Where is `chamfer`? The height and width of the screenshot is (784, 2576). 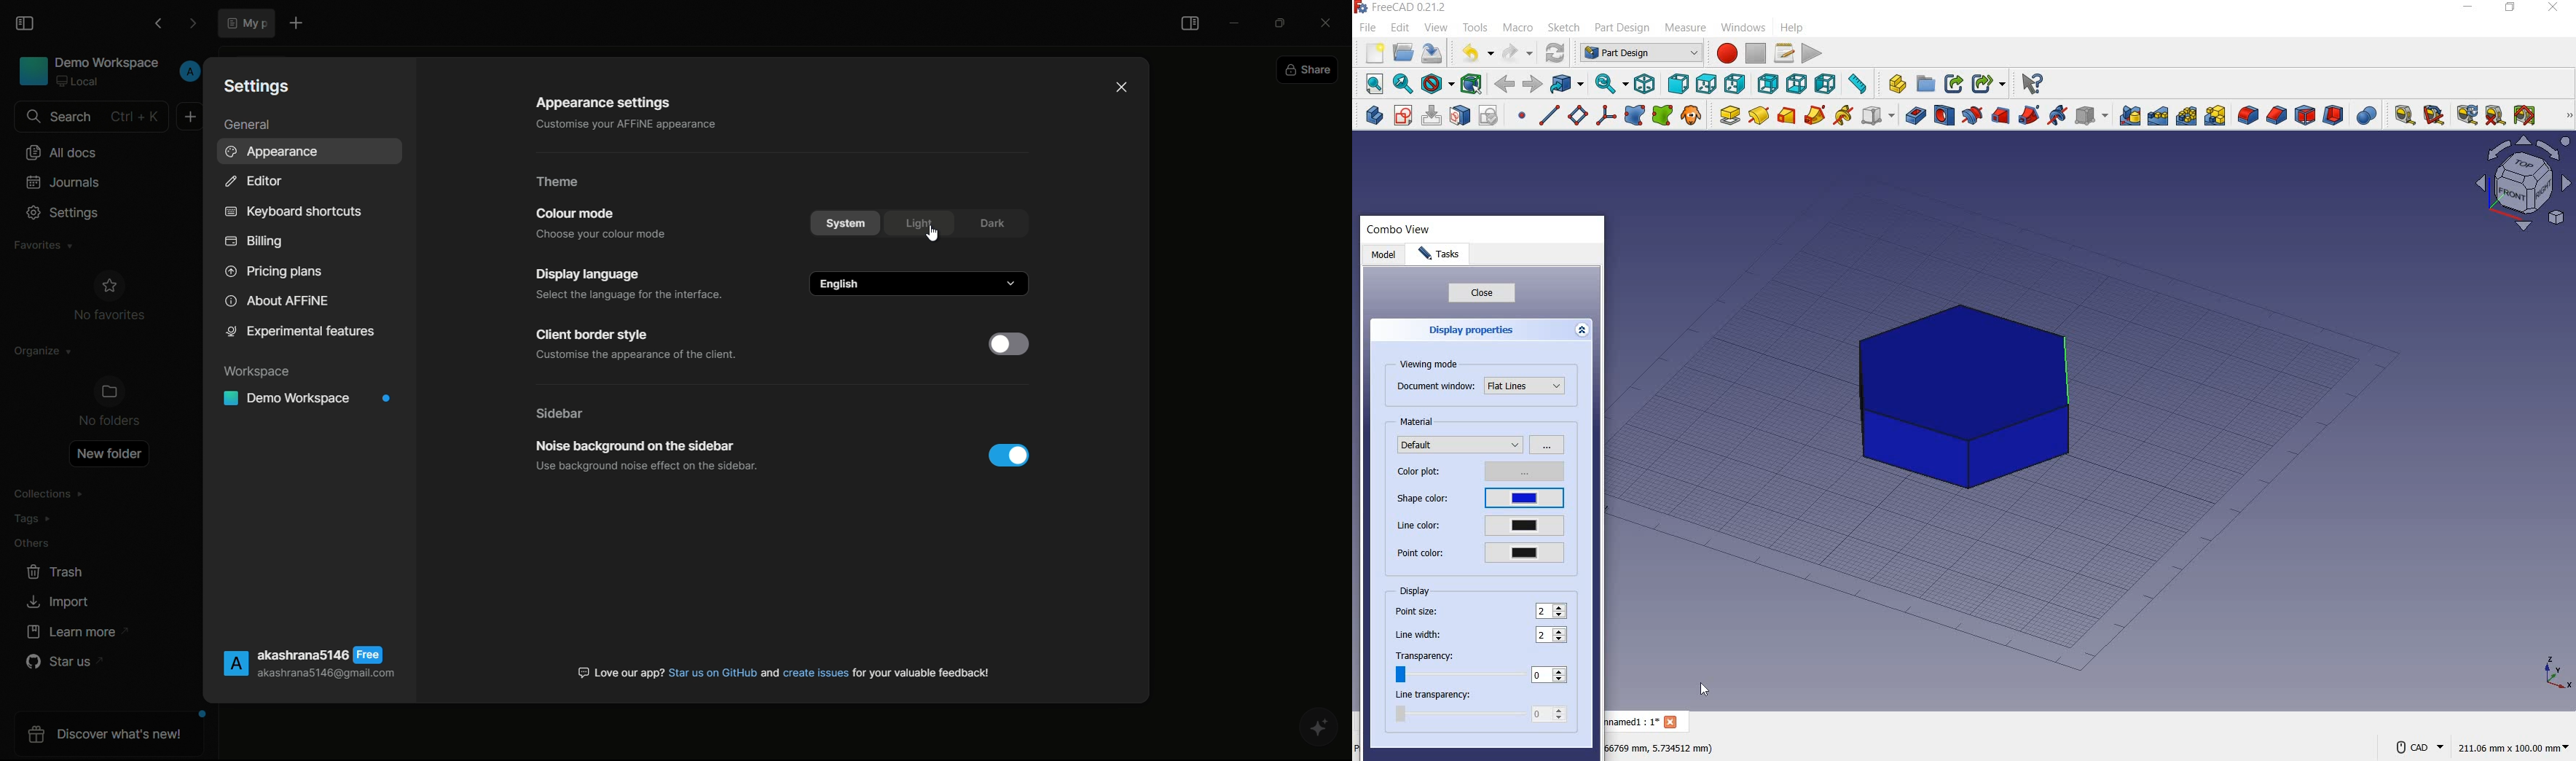 chamfer is located at coordinates (2277, 117).